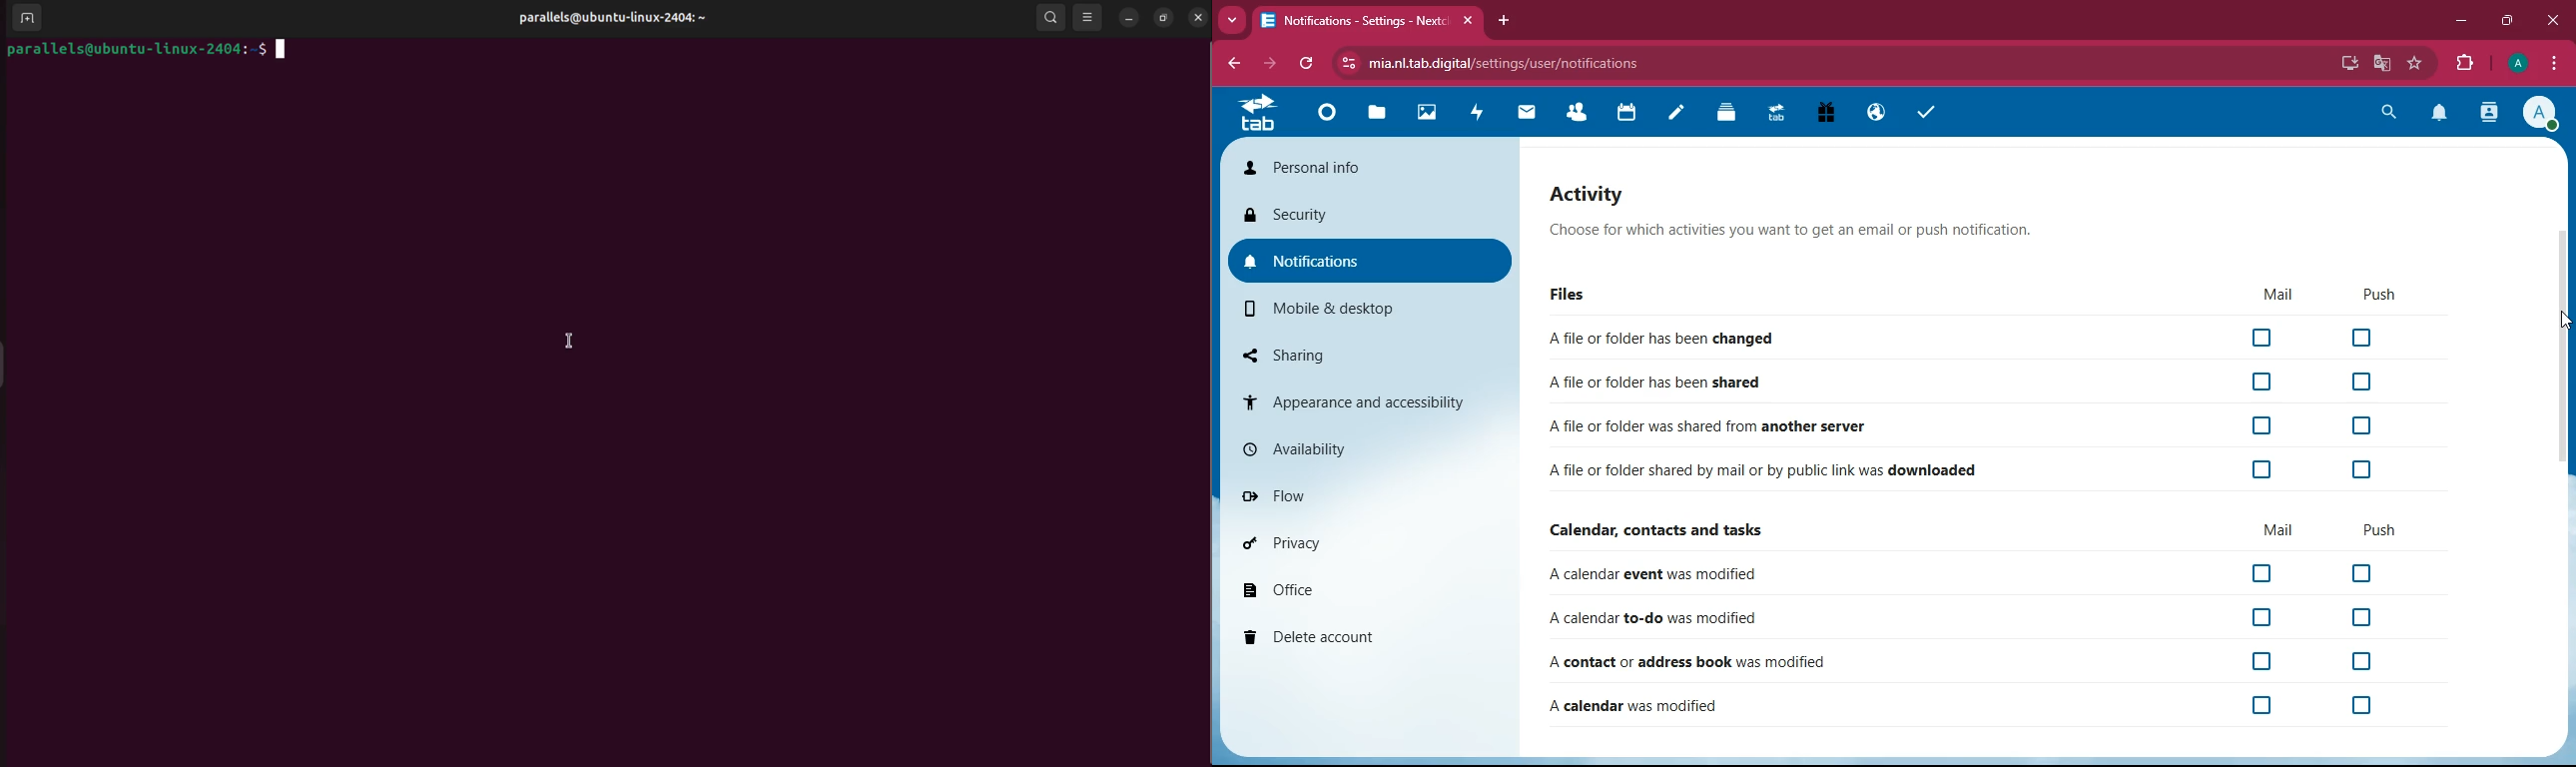  Describe the element at coordinates (2487, 115) in the screenshot. I see `contacts` at that location.